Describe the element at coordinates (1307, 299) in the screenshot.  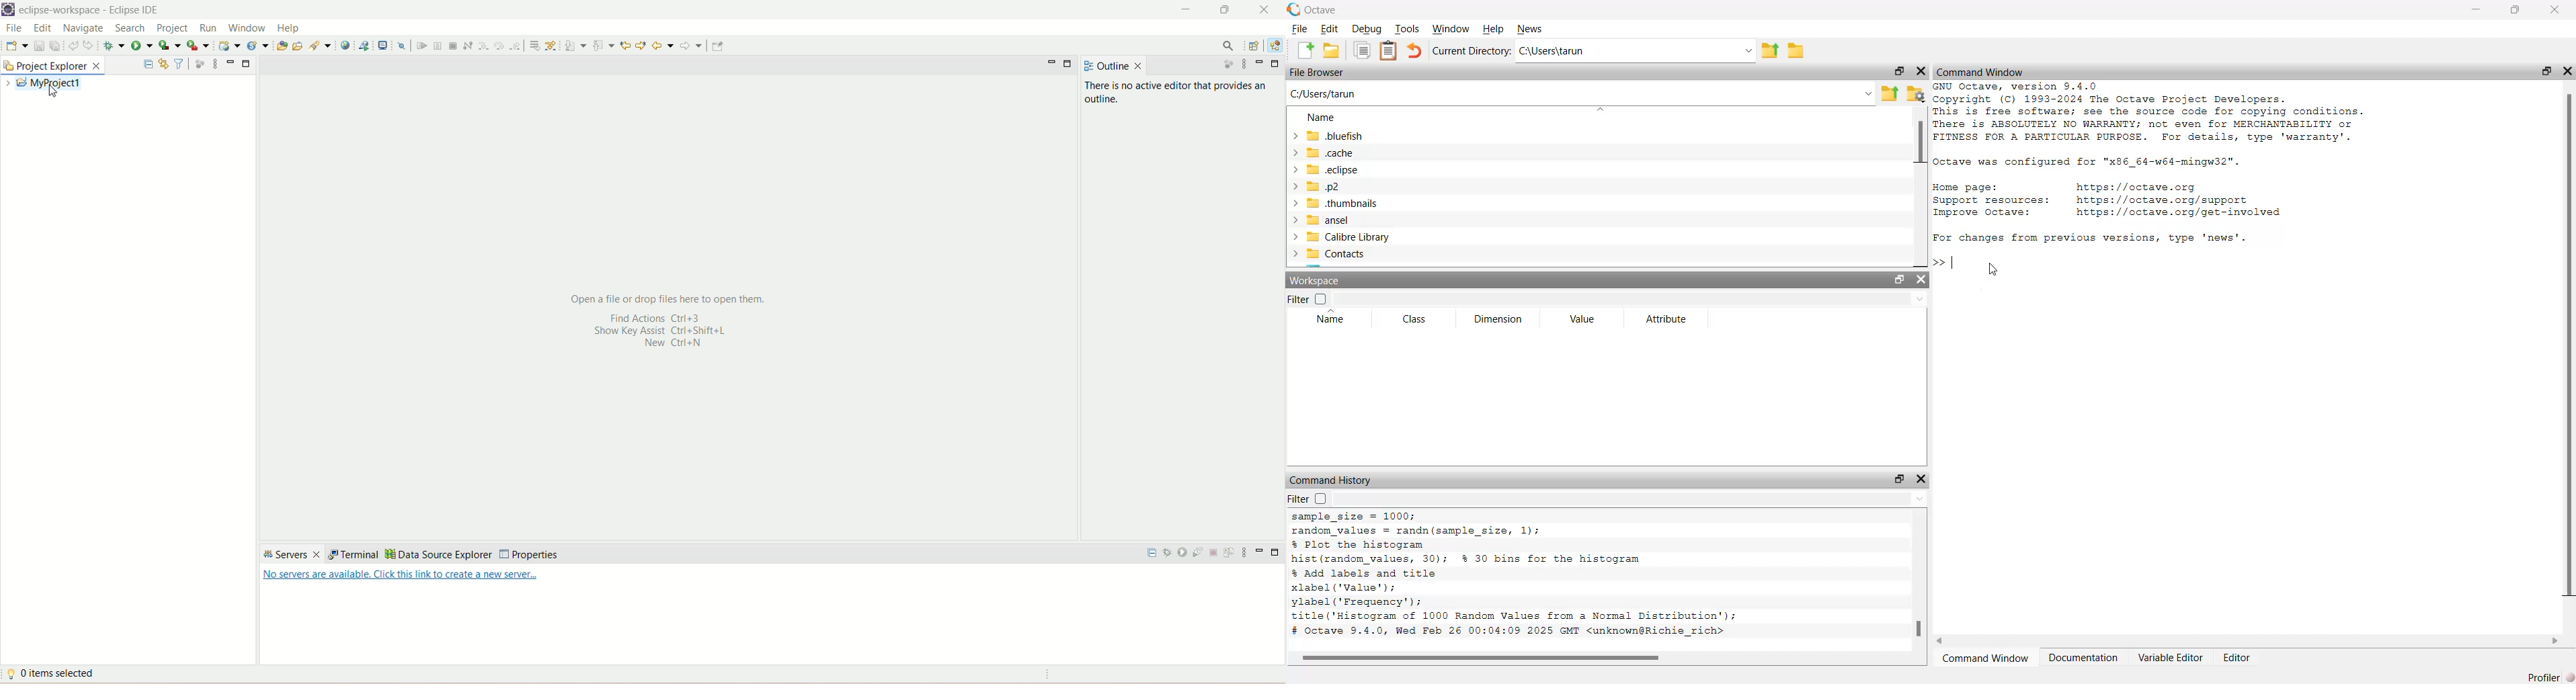
I see `Filter` at that location.